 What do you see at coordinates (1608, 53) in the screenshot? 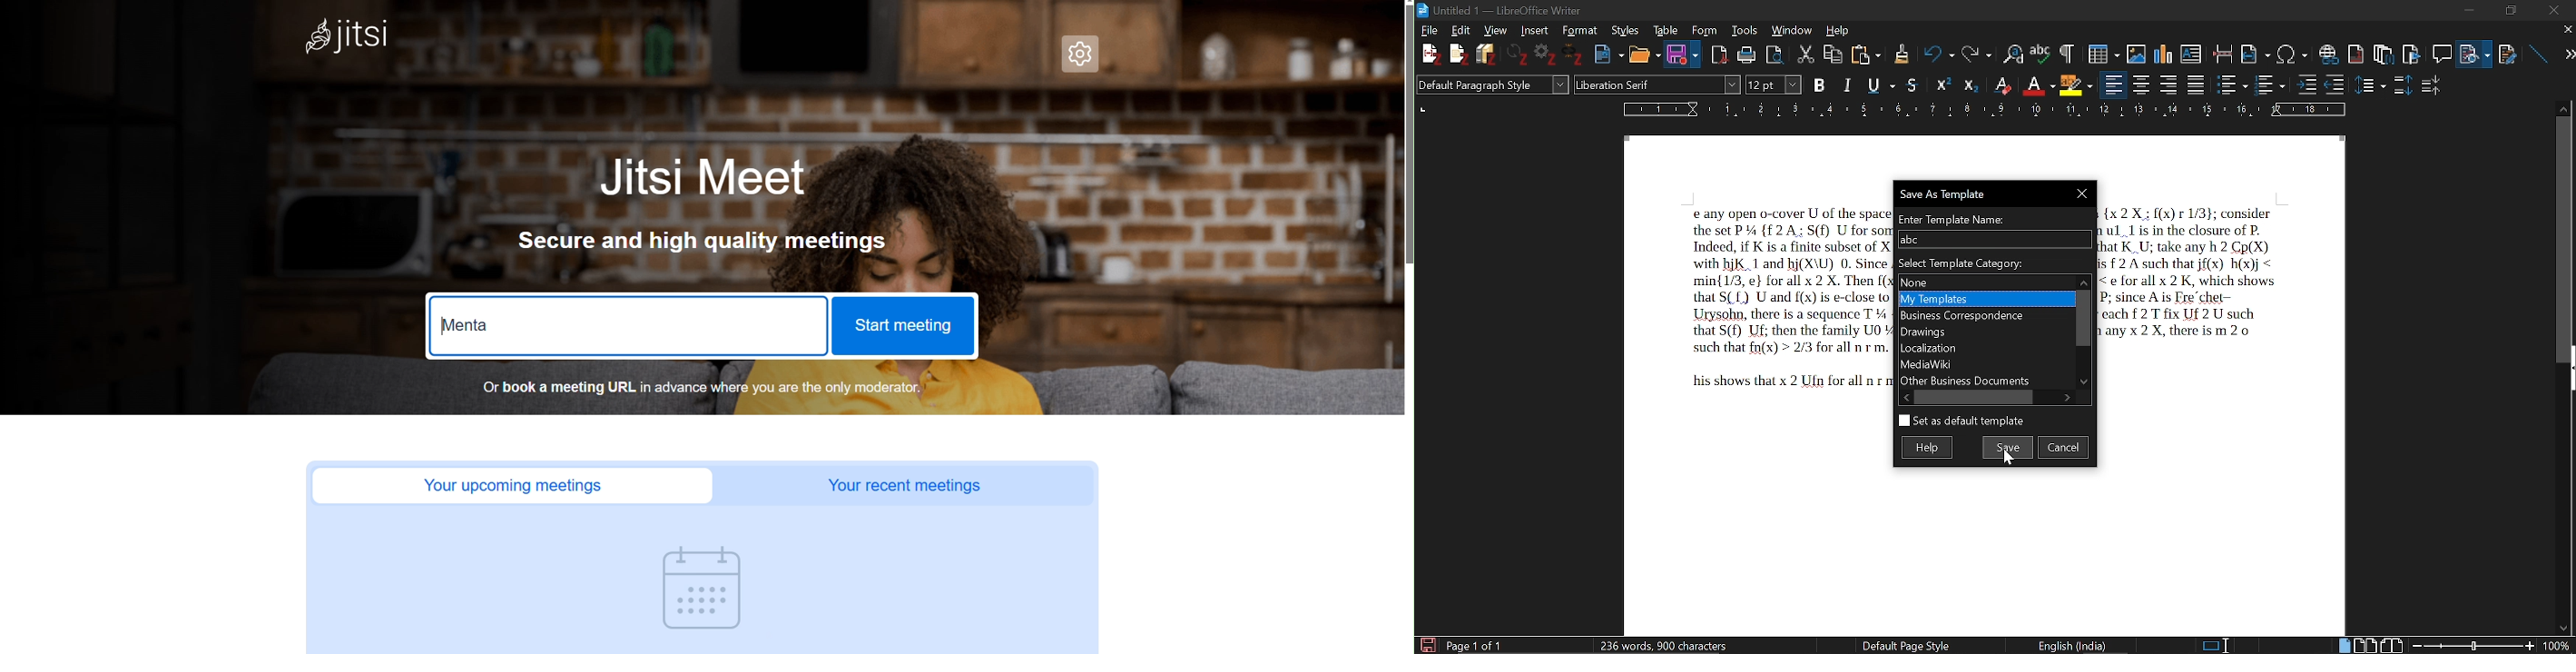
I see `New` at bounding box center [1608, 53].